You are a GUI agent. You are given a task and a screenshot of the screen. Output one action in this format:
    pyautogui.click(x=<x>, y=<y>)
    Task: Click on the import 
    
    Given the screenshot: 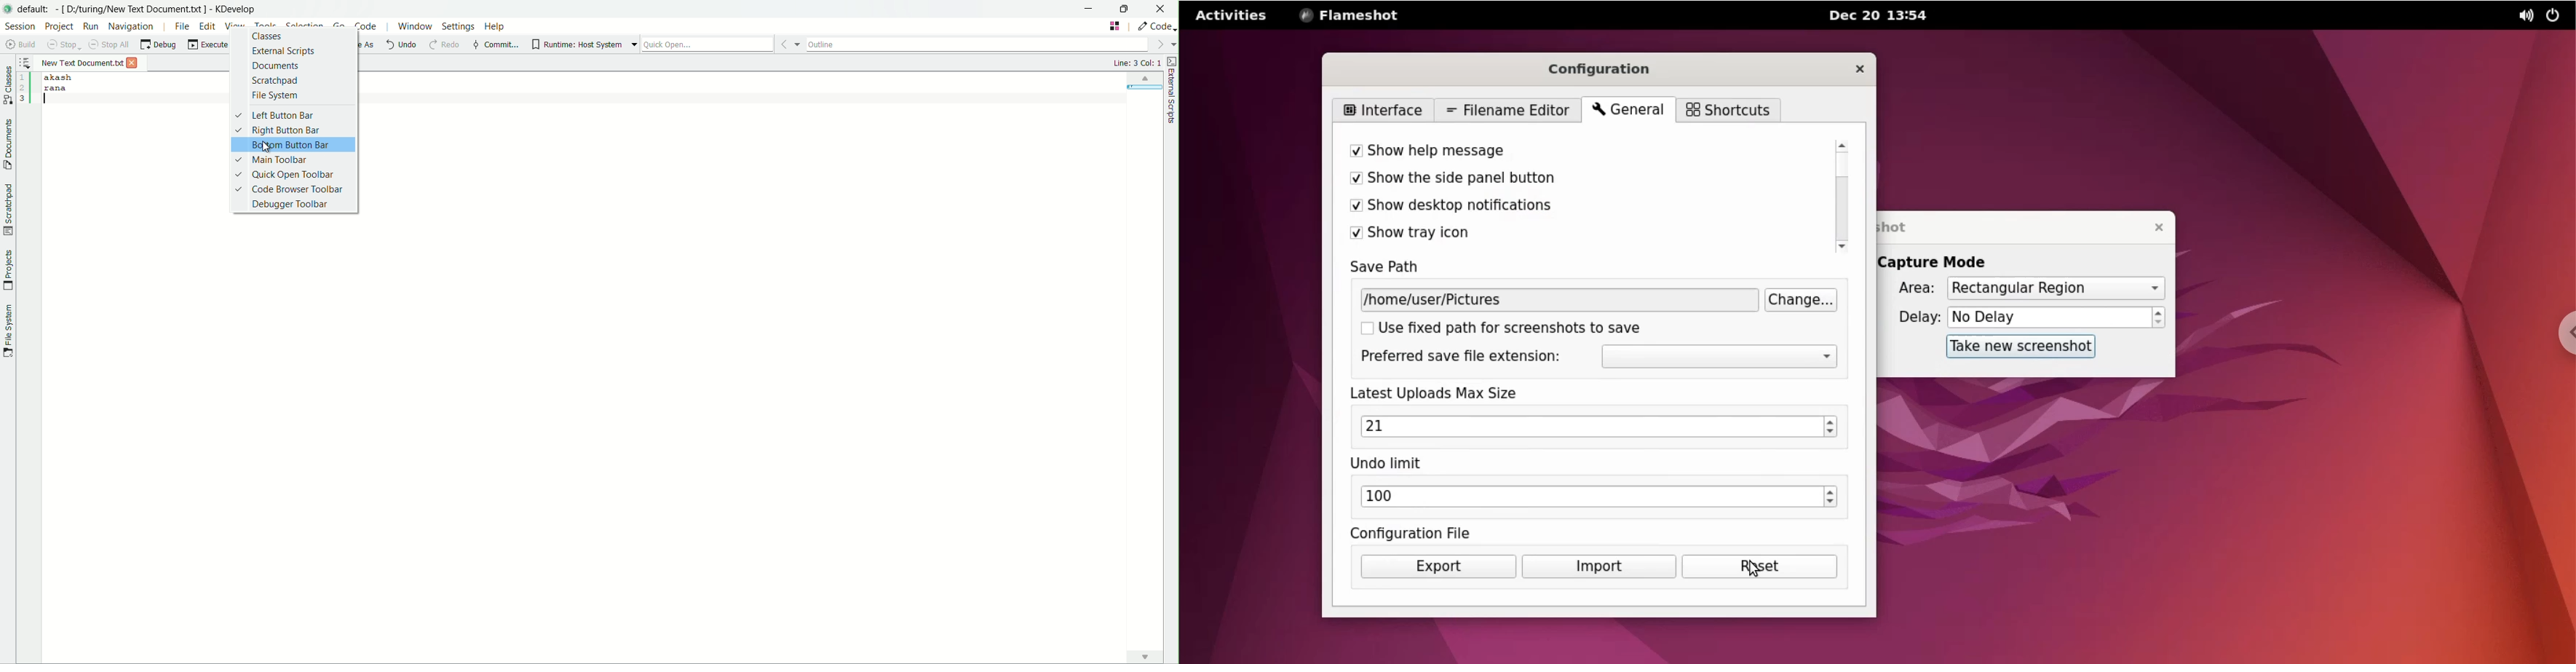 What is the action you would take?
    pyautogui.click(x=1597, y=567)
    